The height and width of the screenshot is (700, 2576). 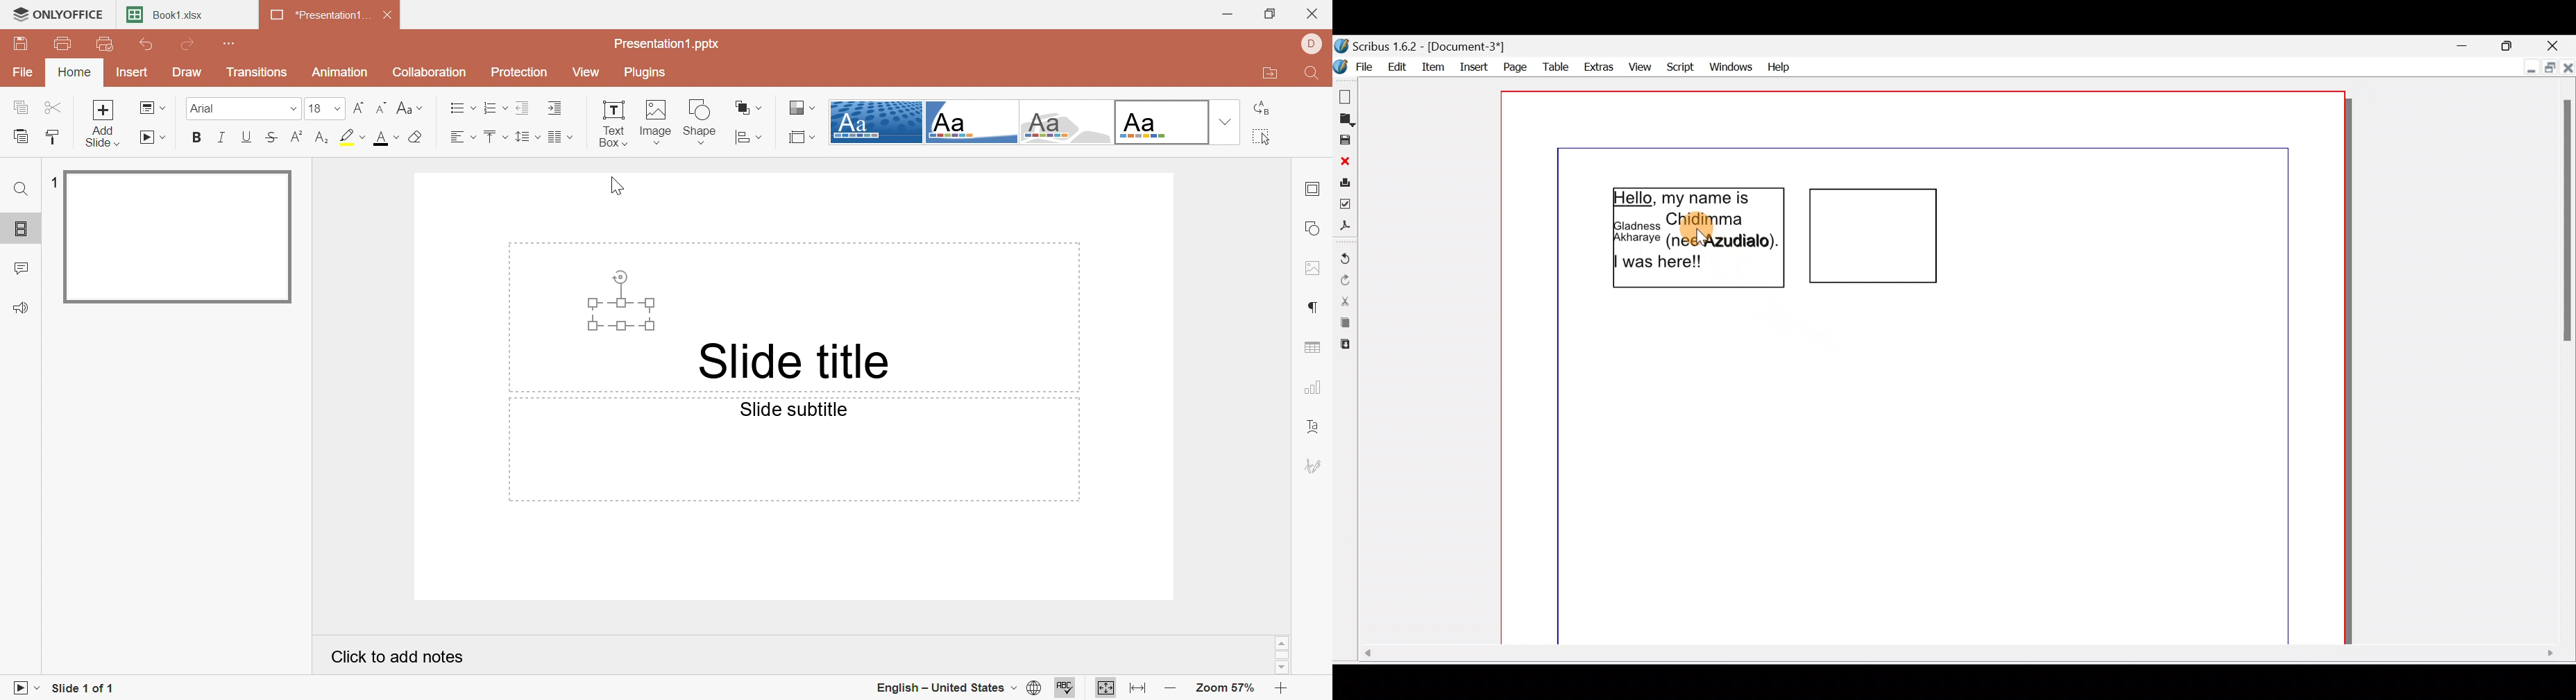 What do you see at coordinates (494, 133) in the screenshot?
I see `Vertical align` at bounding box center [494, 133].